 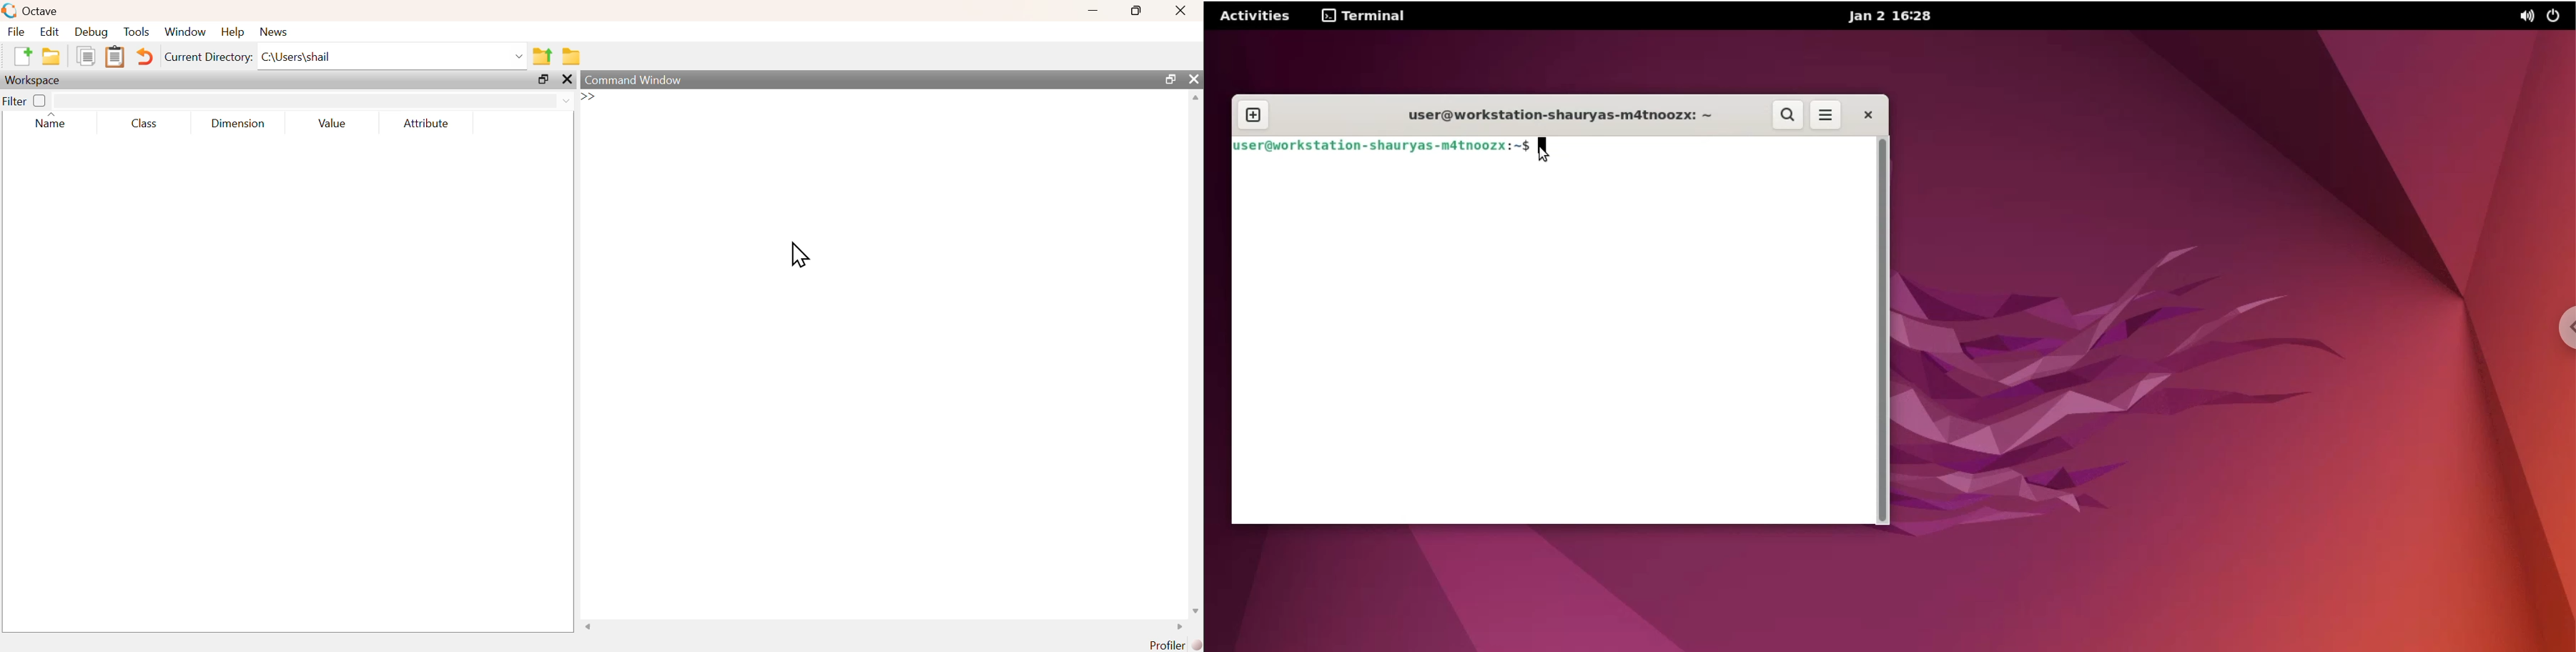 I want to click on New File, so click(x=22, y=56).